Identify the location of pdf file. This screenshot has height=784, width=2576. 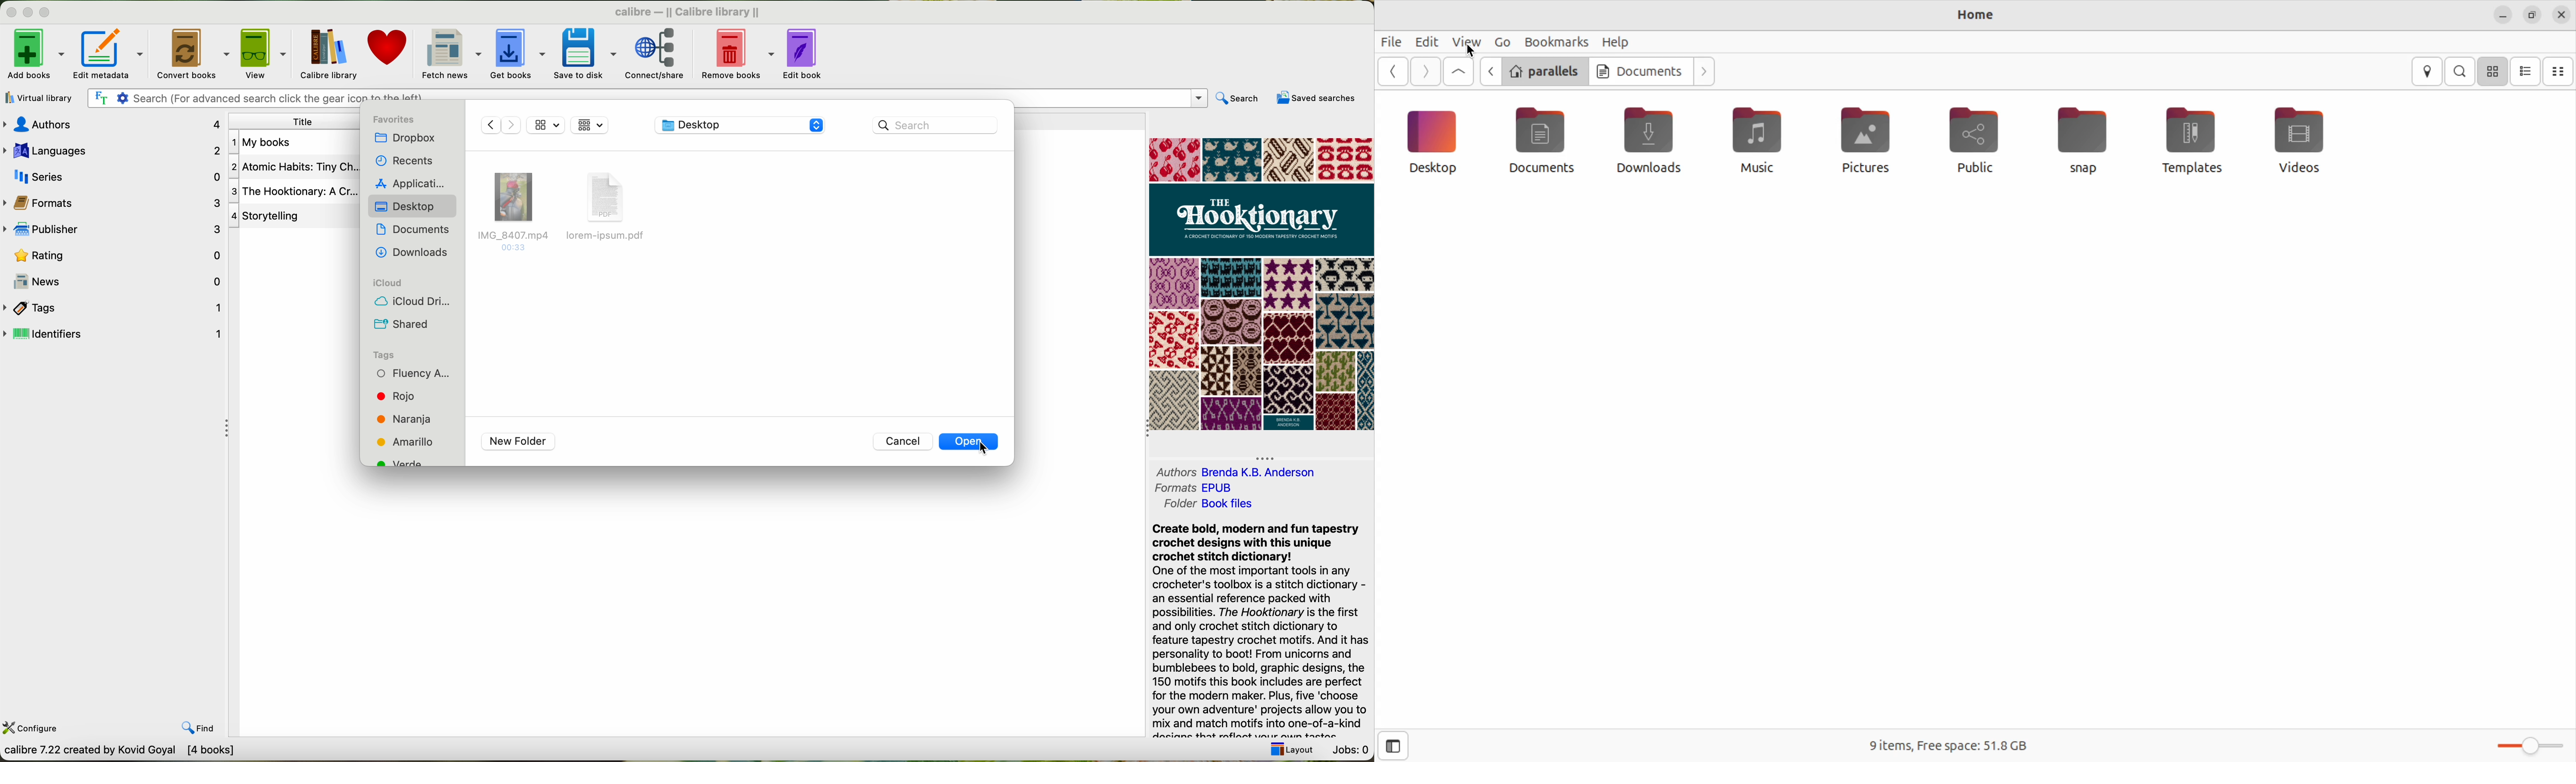
(610, 207).